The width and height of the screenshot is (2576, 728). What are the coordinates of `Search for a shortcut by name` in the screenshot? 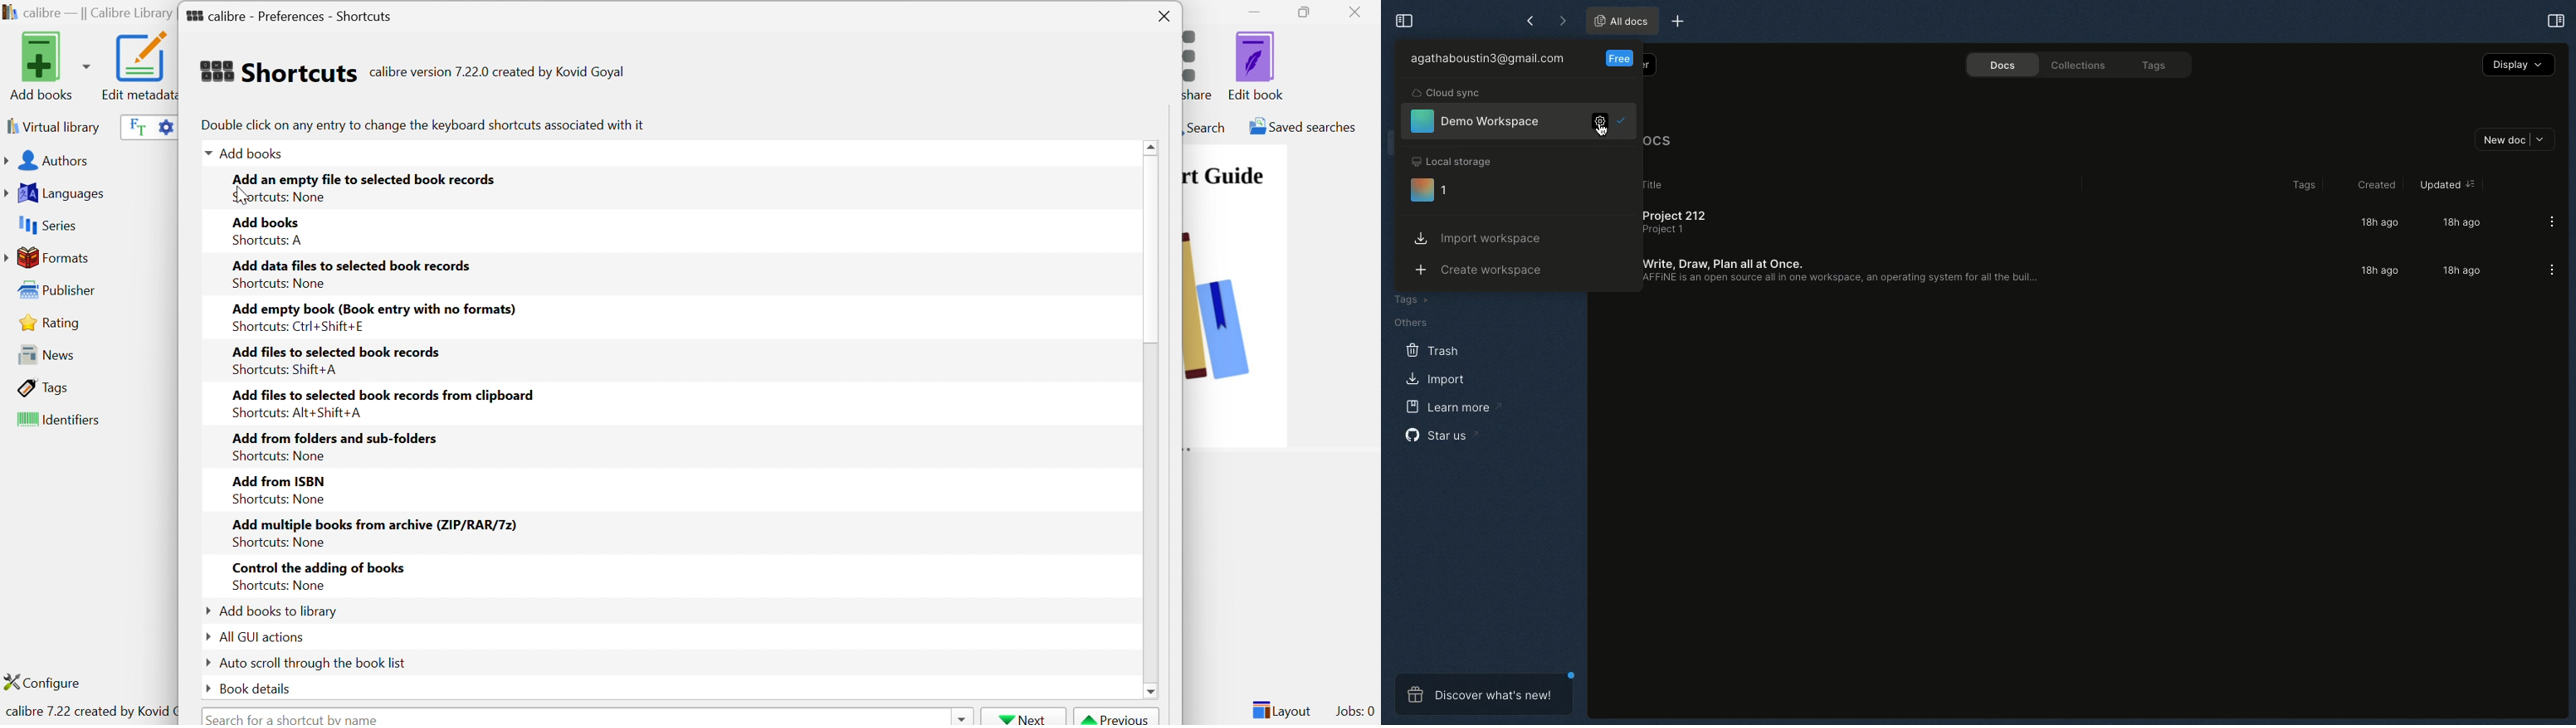 It's located at (296, 717).